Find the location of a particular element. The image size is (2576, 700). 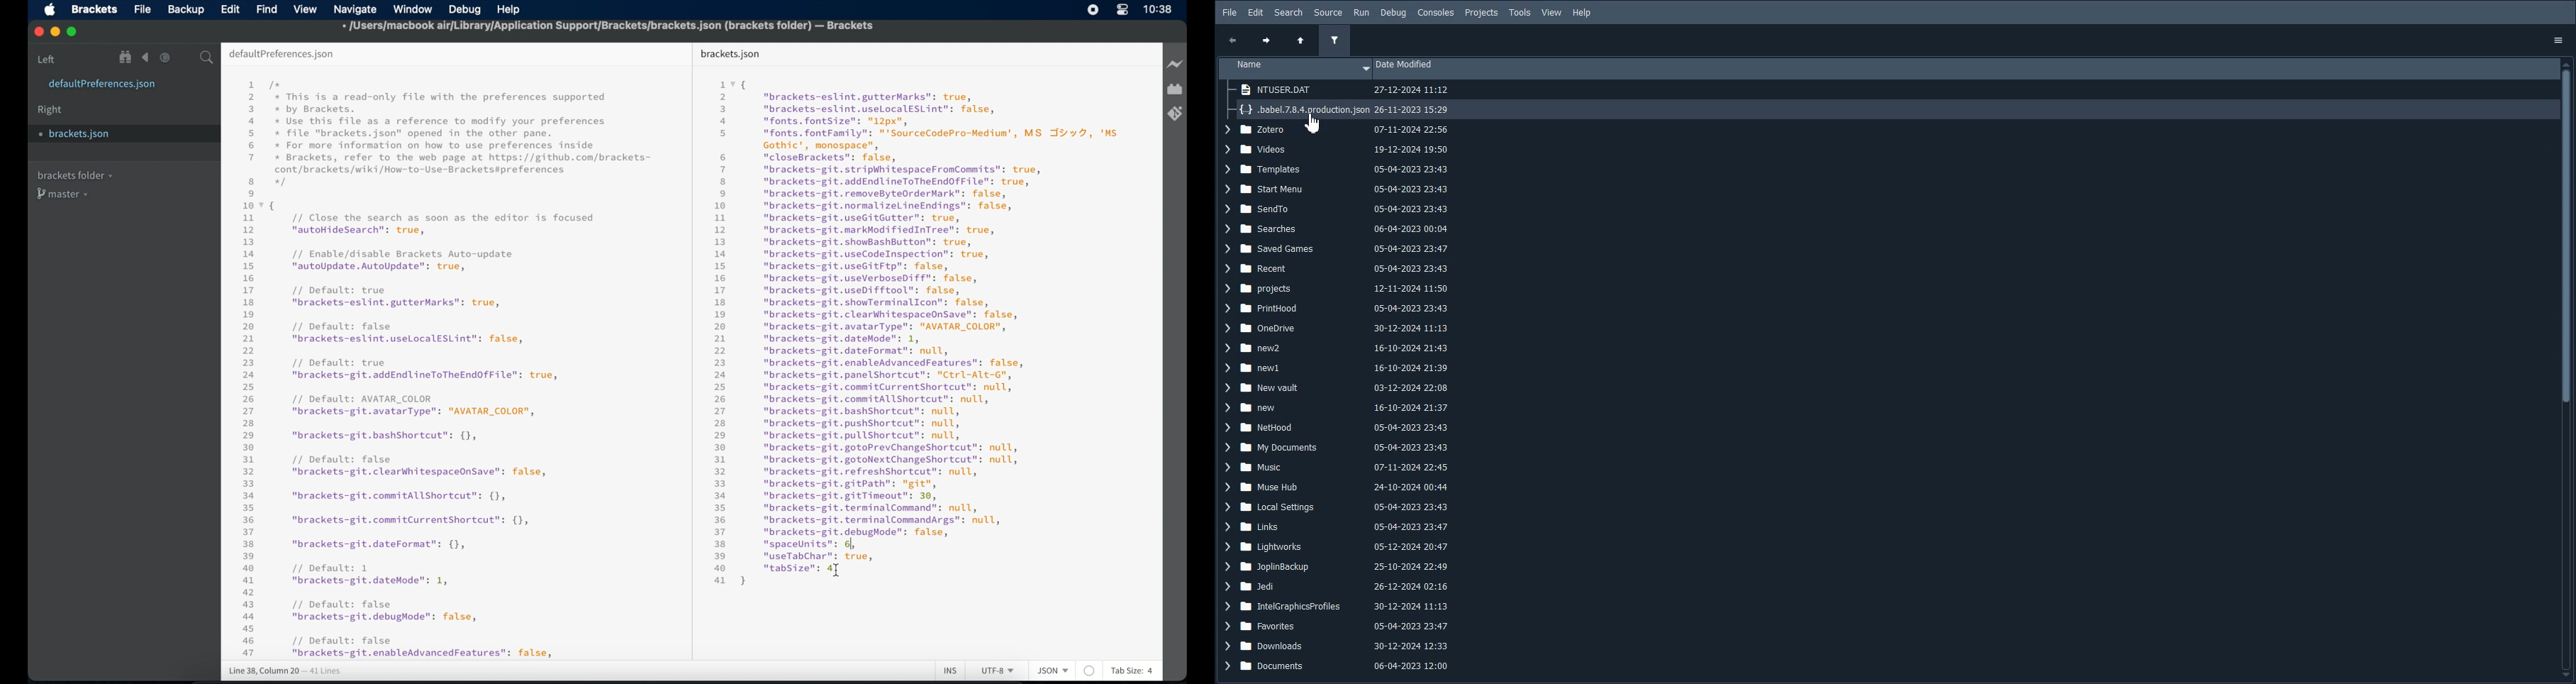

show file in  tree is located at coordinates (126, 57).